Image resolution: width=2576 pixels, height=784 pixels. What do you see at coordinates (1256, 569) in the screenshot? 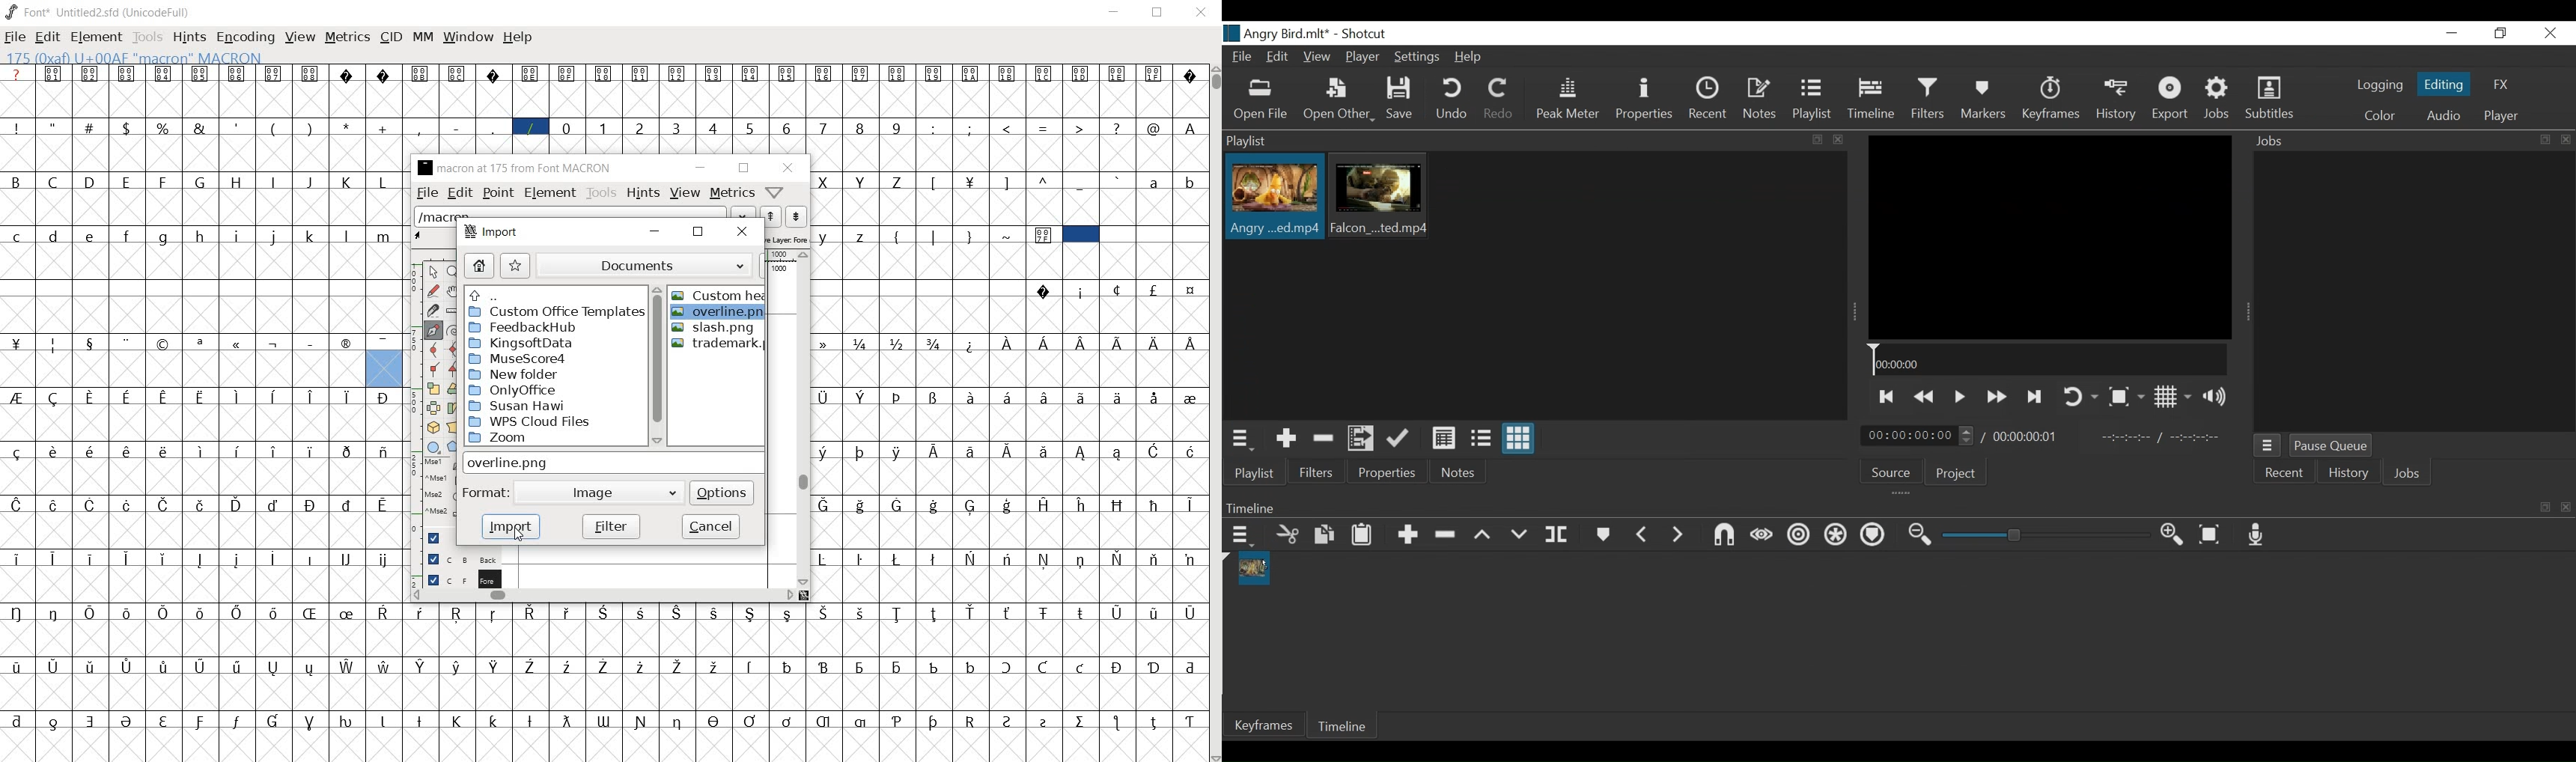
I see `Clip` at bounding box center [1256, 569].